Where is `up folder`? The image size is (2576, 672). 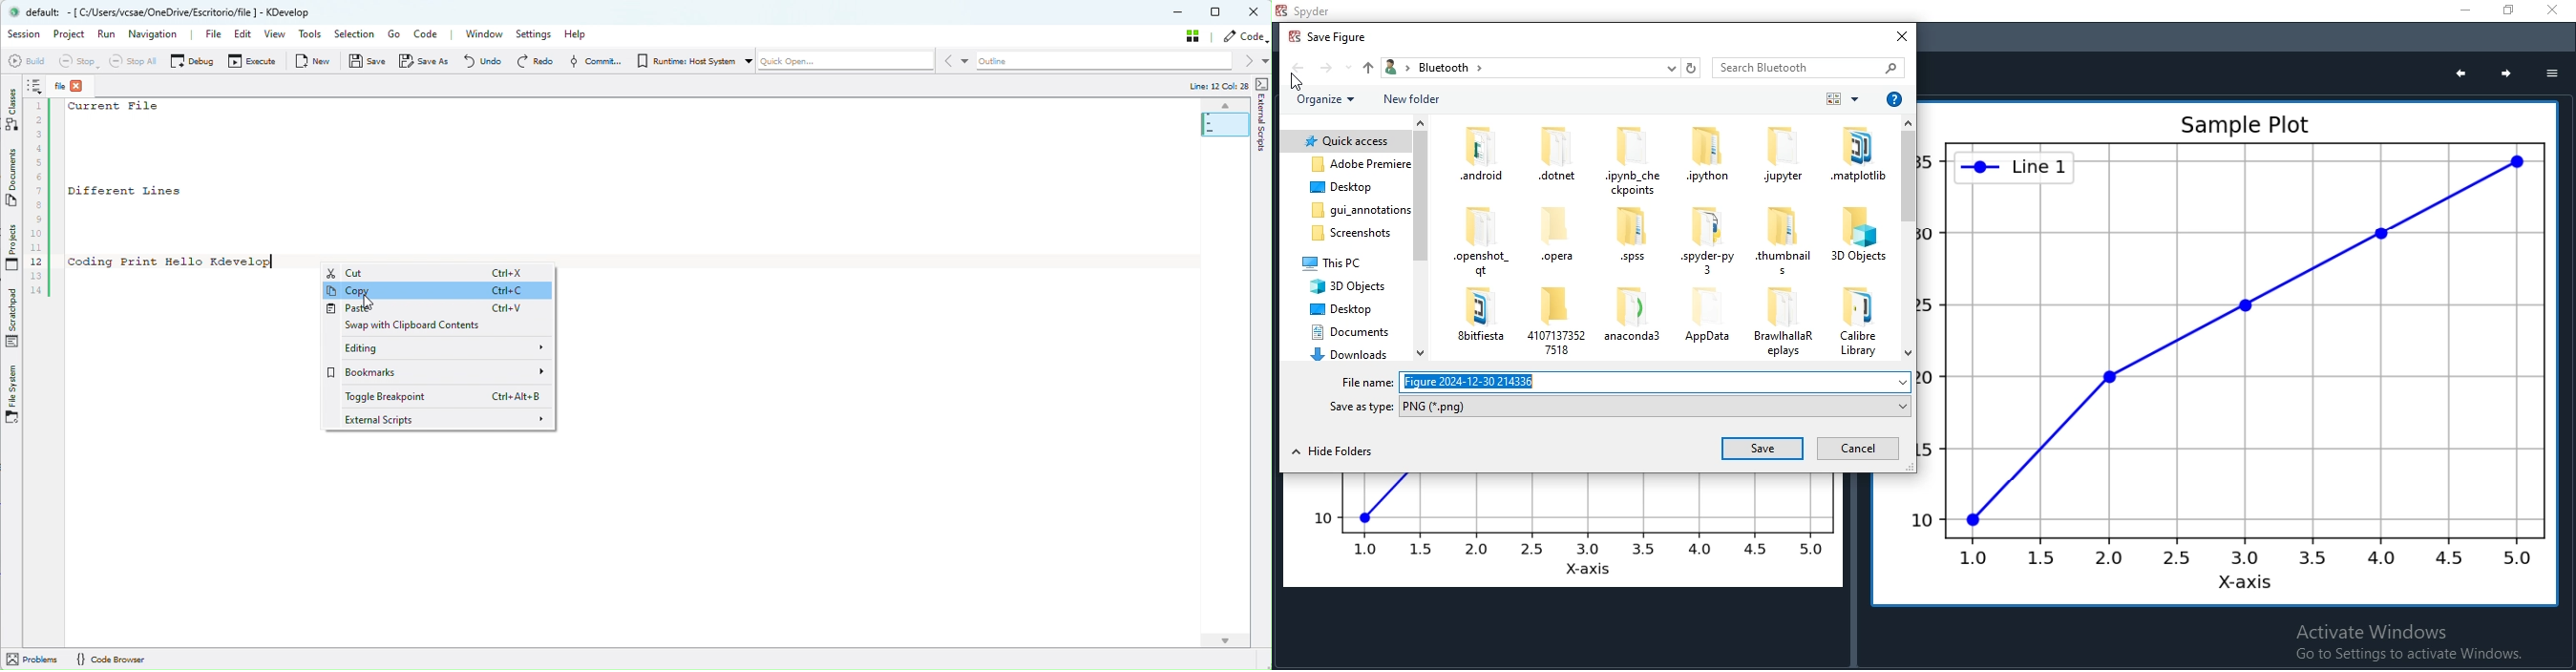 up folder is located at coordinates (1368, 69).